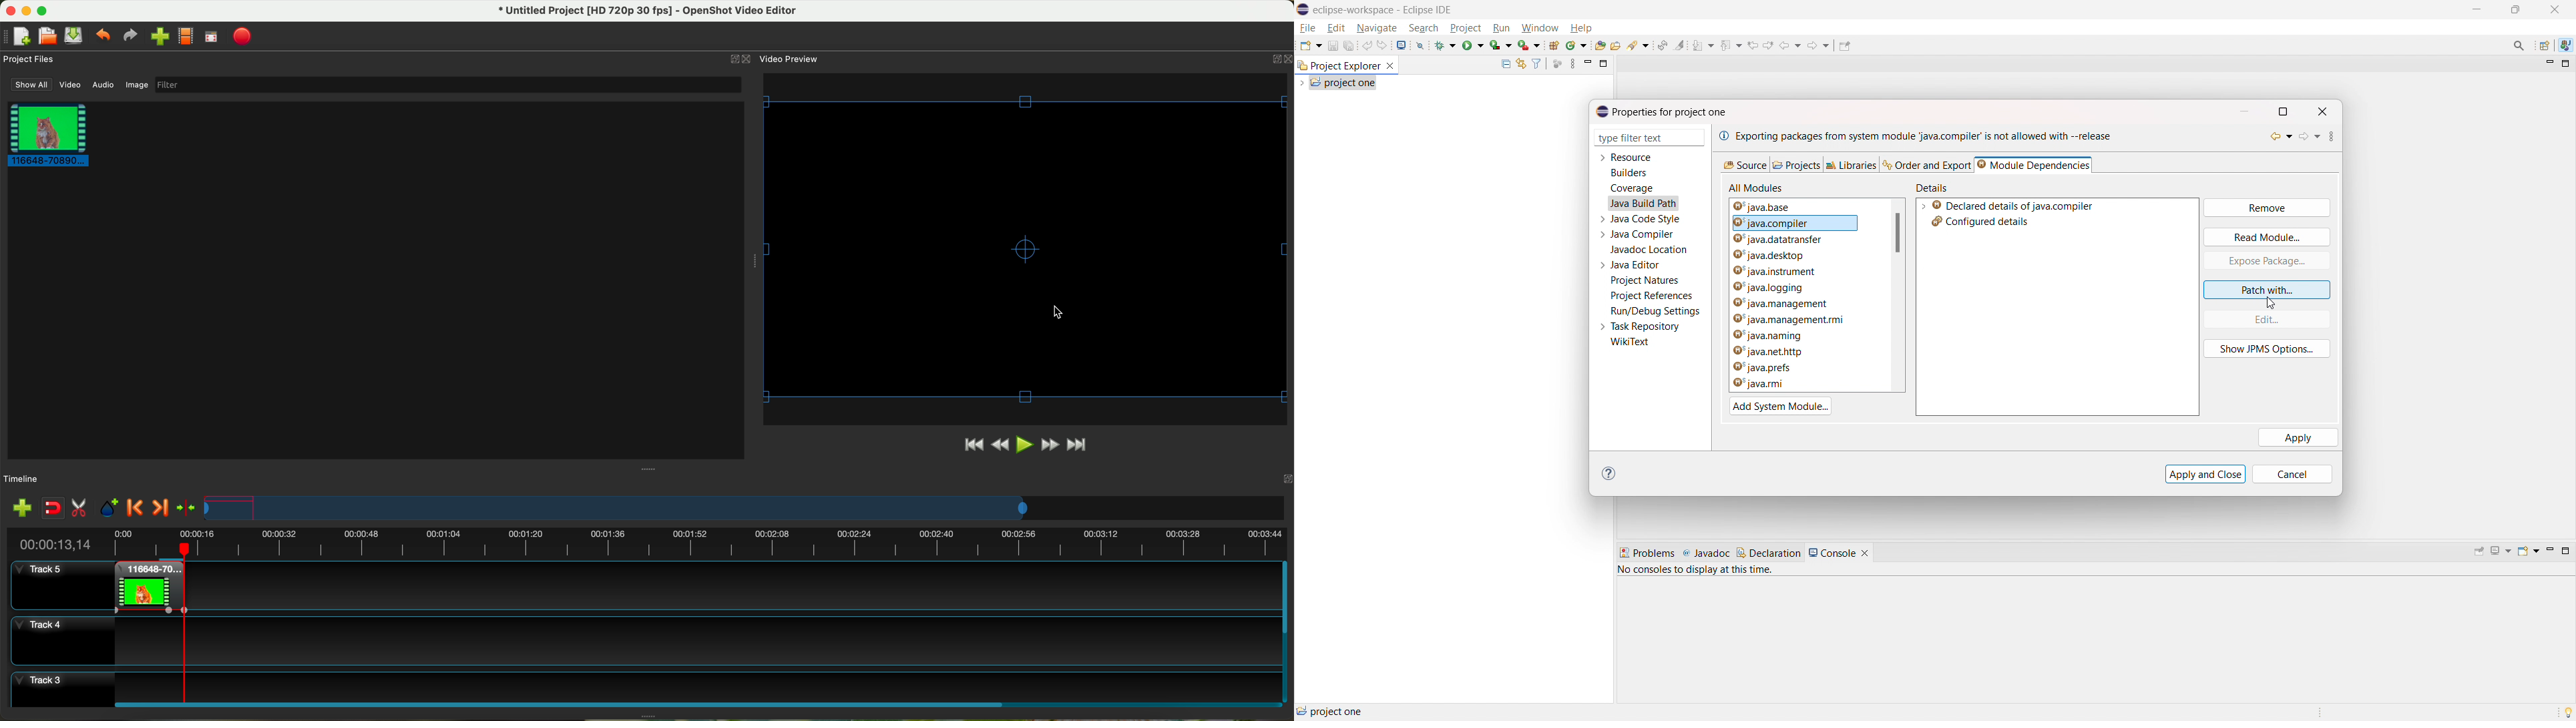 The height and width of the screenshot is (728, 2576). What do you see at coordinates (1636, 265) in the screenshot?
I see `java editor` at bounding box center [1636, 265].